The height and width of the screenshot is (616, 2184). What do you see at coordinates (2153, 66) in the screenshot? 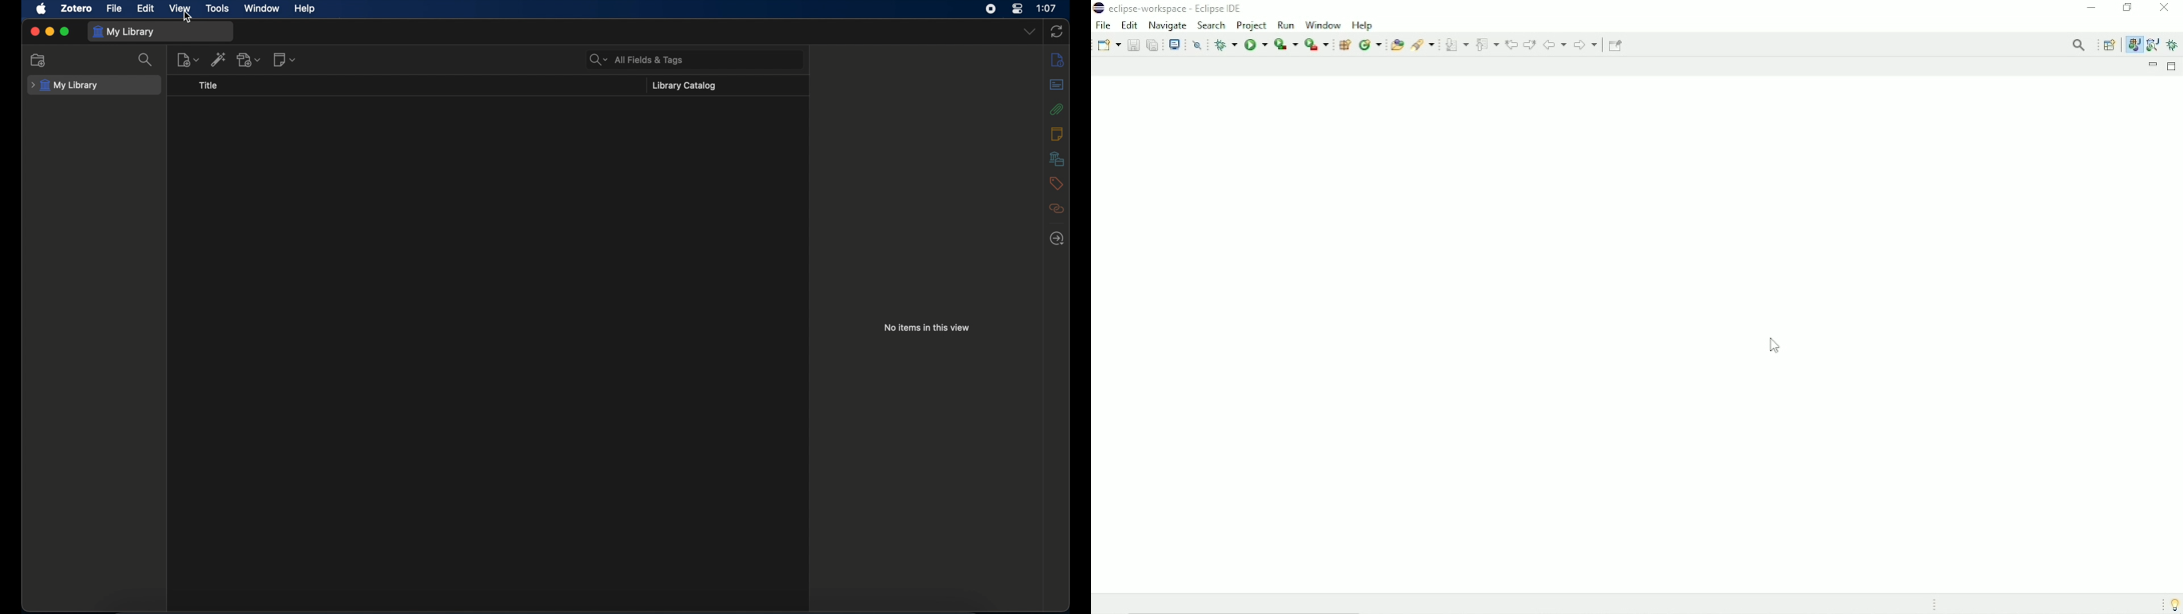
I see `Minimize` at bounding box center [2153, 66].